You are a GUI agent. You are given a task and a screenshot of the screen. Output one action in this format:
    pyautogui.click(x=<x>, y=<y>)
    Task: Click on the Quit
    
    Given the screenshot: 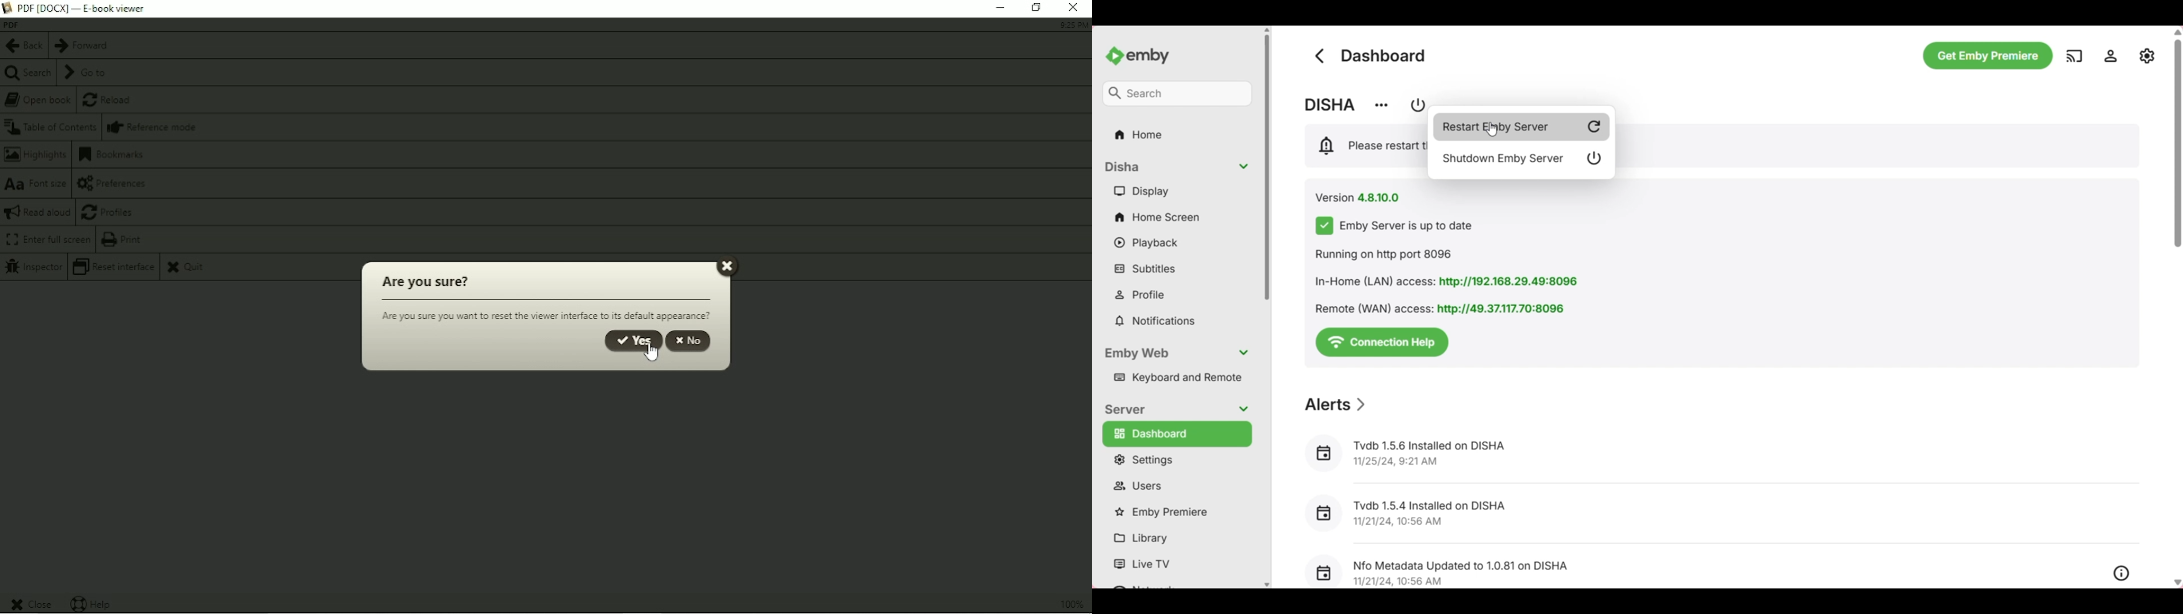 What is the action you would take?
    pyautogui.click(x=189, y=268)
    